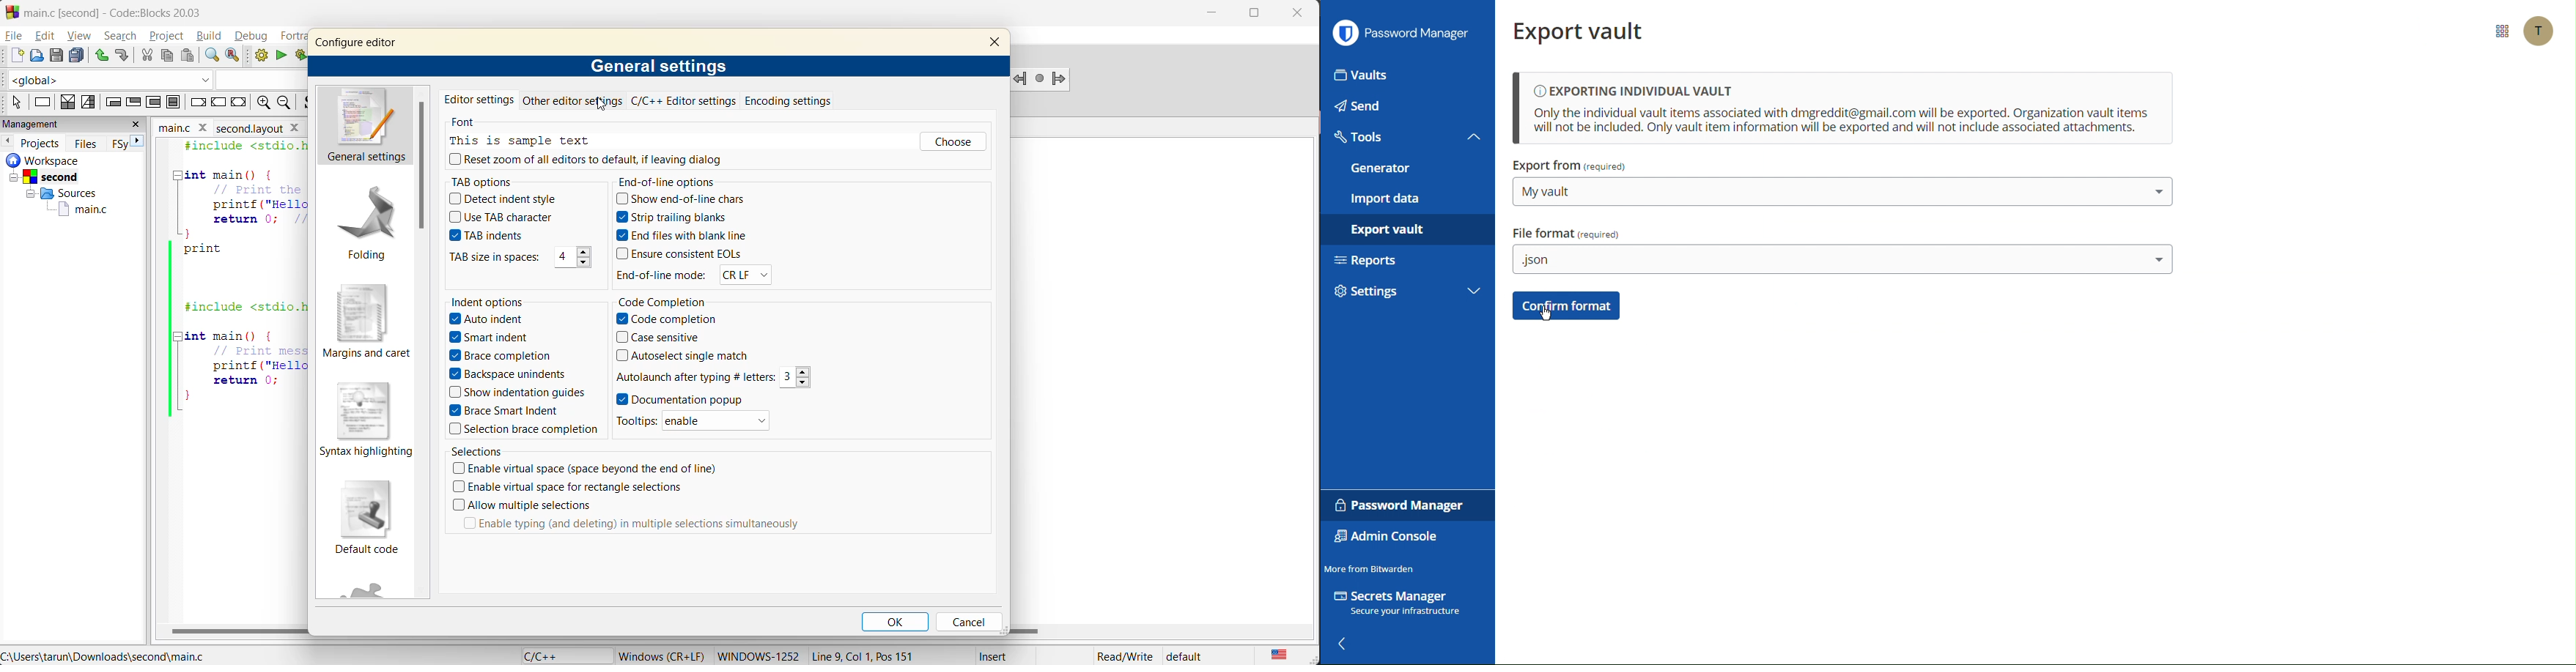 This screenshot has width=2576, height=672. Describe the element at coordinates (524, 141) in the screenshot. I see `this is sample text` at that location.